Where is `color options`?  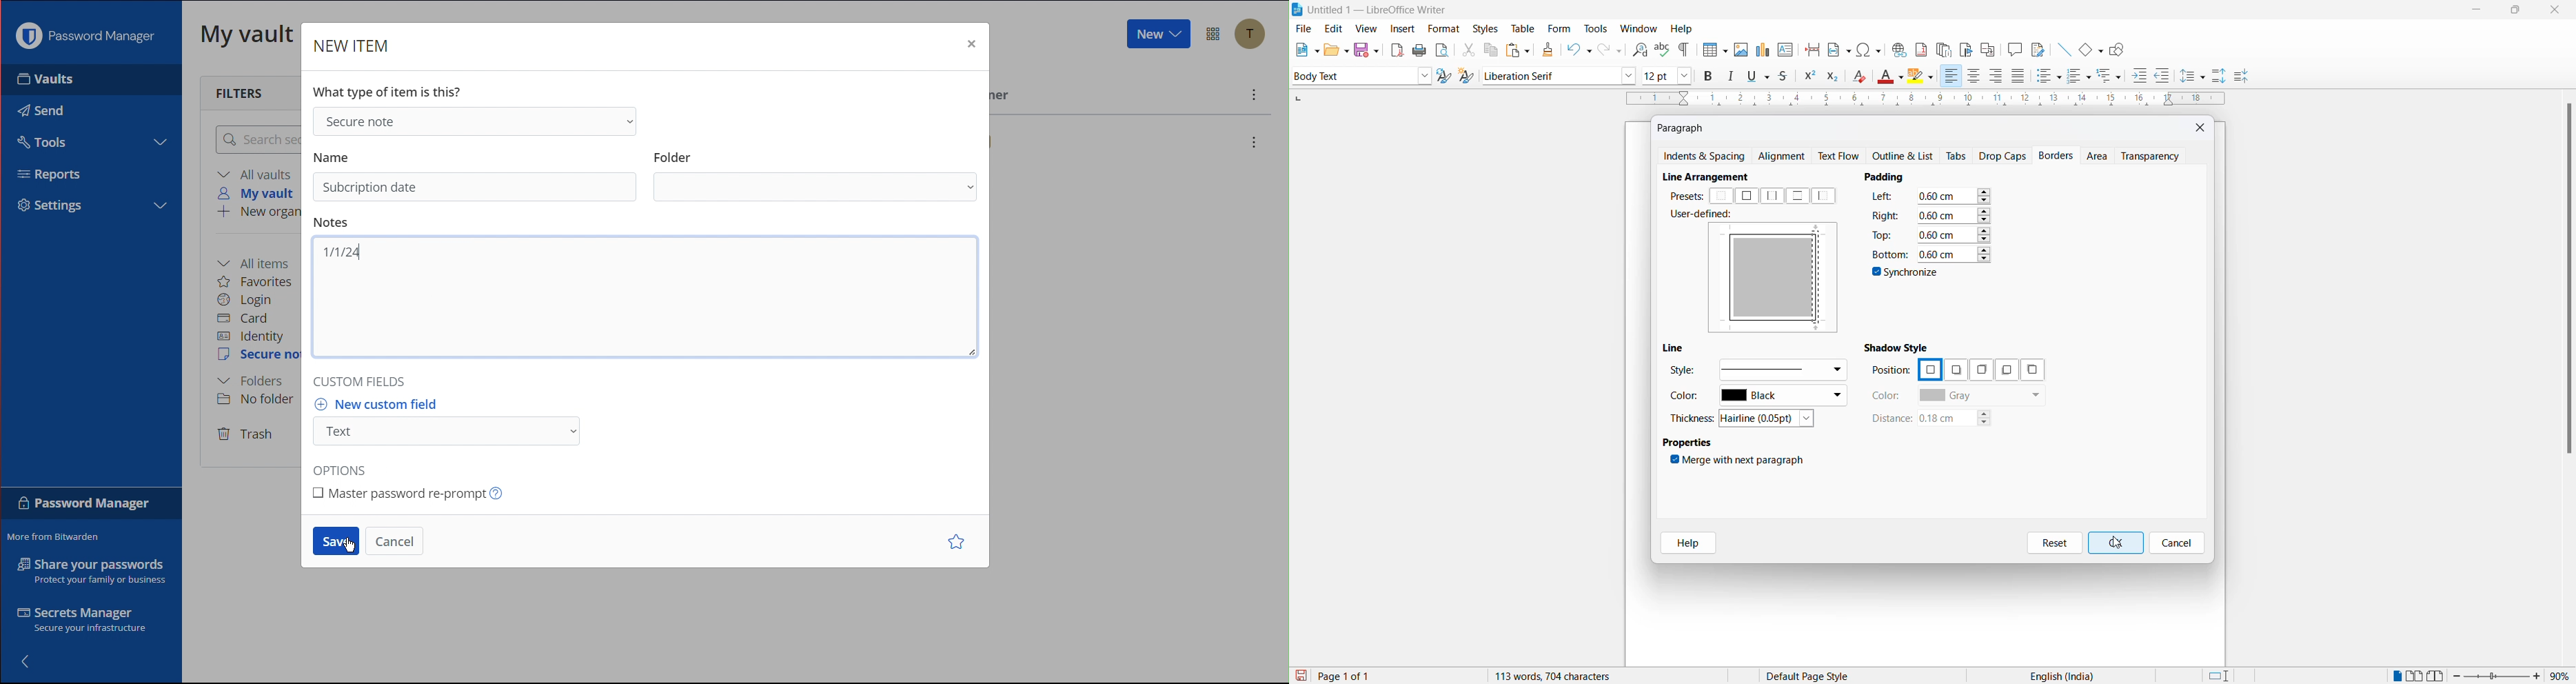 color options is located at coordinates (1982, 396).